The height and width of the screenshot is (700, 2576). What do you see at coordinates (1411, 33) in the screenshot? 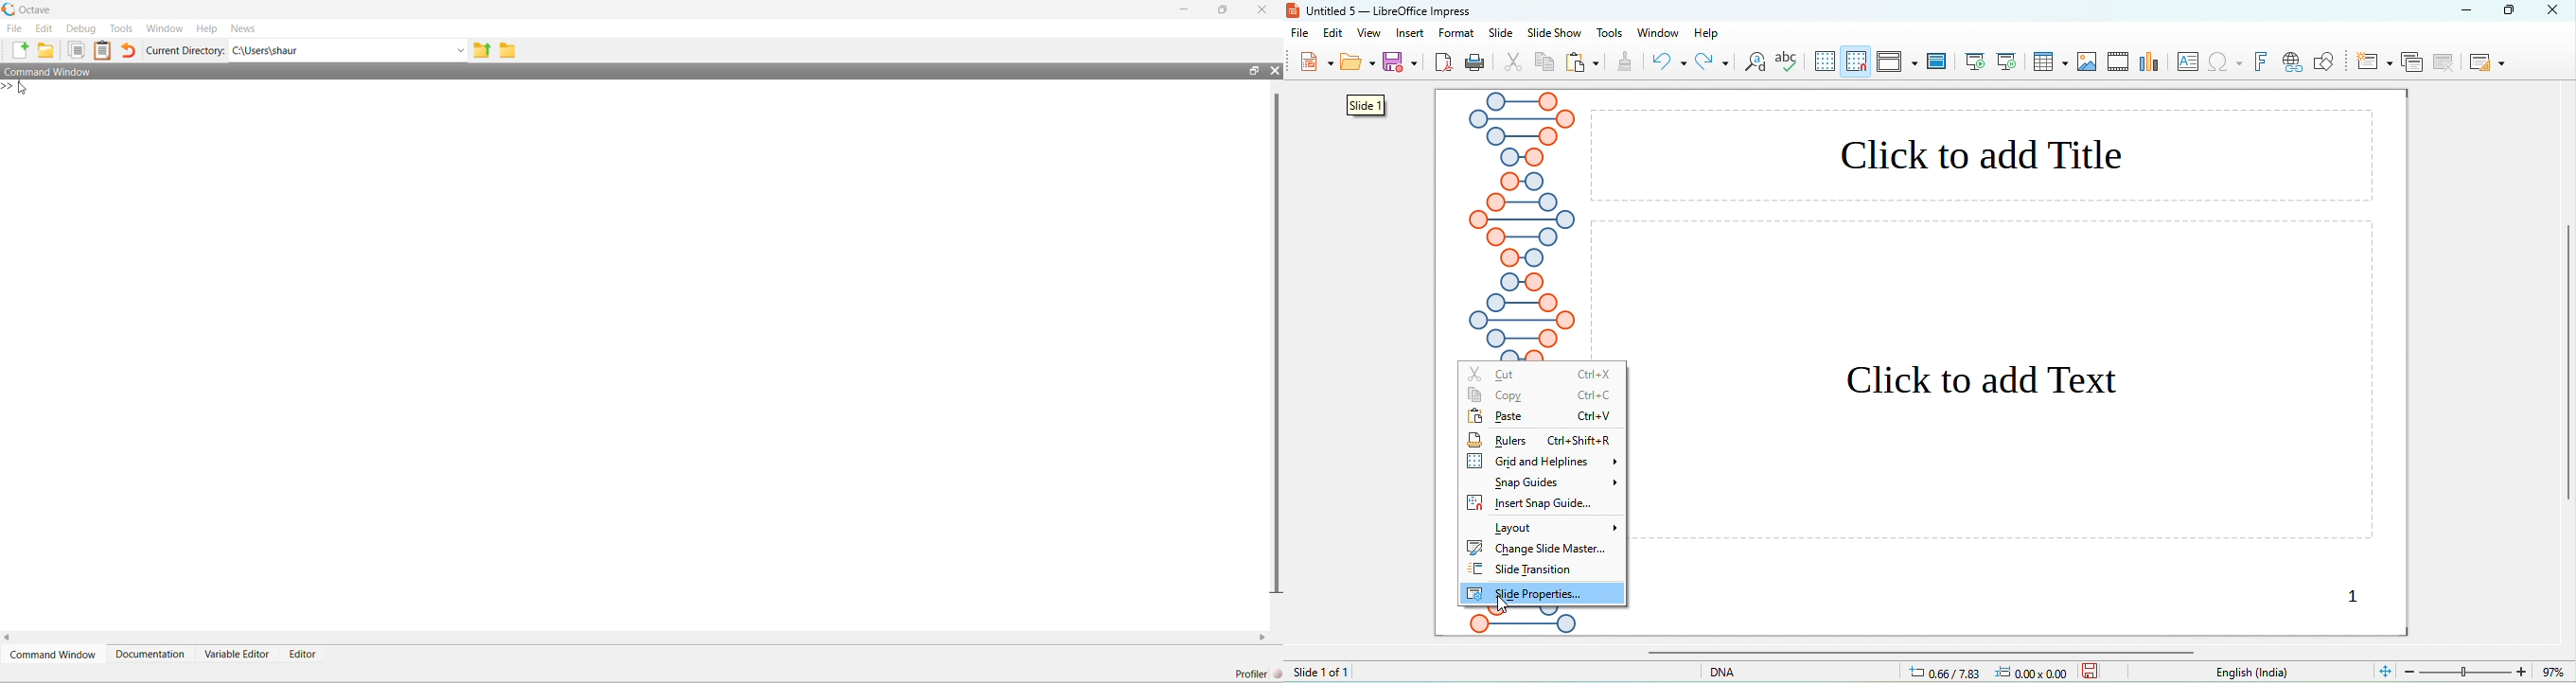
I see `insert` at bounding box center [1411, 33].